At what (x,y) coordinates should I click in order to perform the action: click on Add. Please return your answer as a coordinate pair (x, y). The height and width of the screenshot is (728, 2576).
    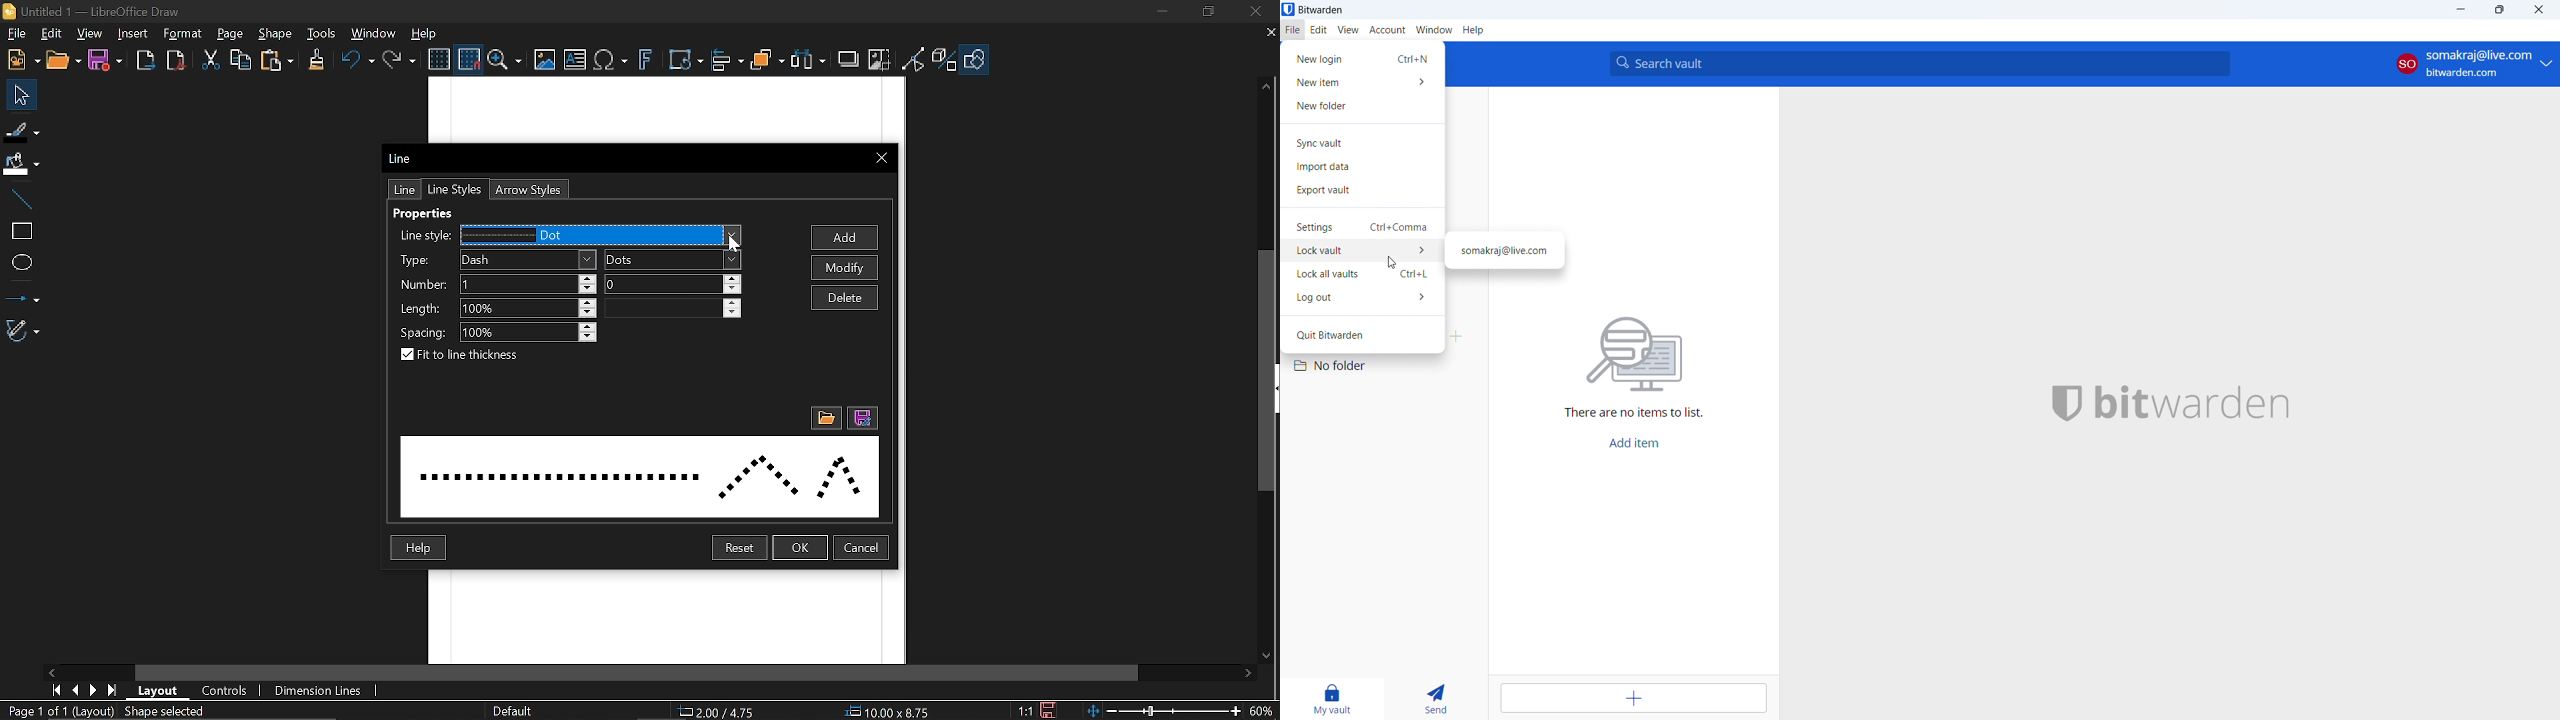
    Looking at the image, I should click on (846, 238).